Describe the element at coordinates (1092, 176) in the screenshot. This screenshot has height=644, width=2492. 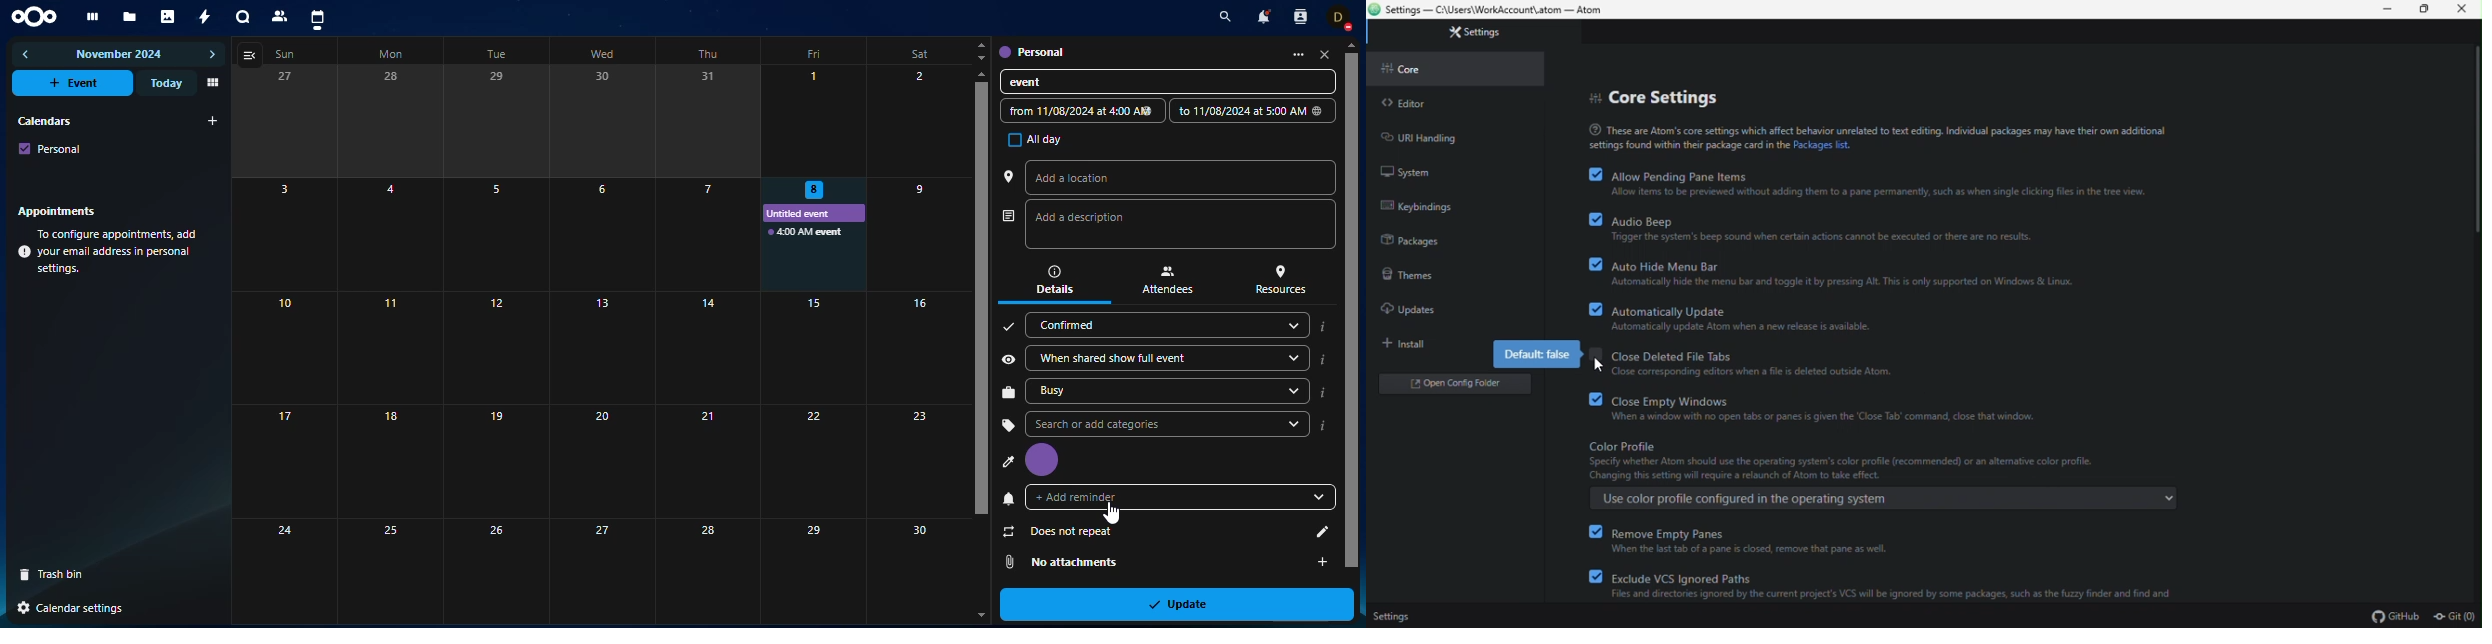
I see `add a location` at that location.